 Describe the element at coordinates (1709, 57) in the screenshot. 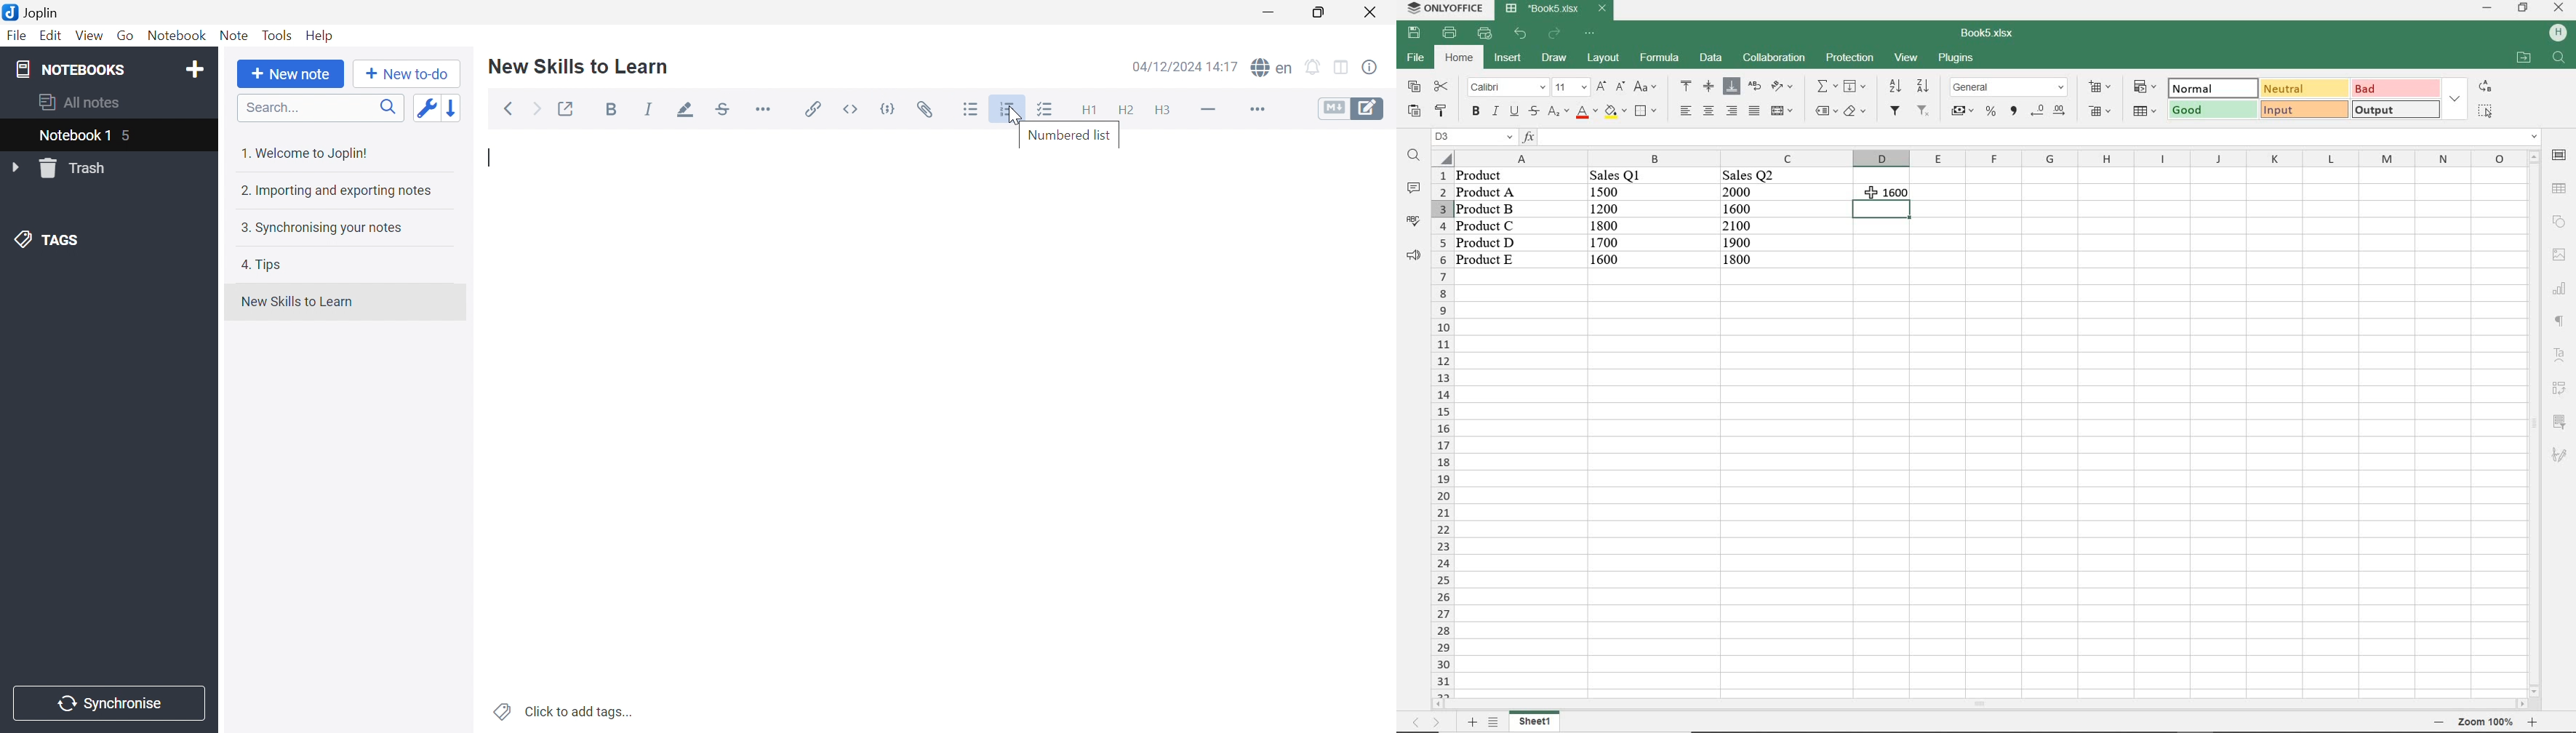

I see `data` at that location.